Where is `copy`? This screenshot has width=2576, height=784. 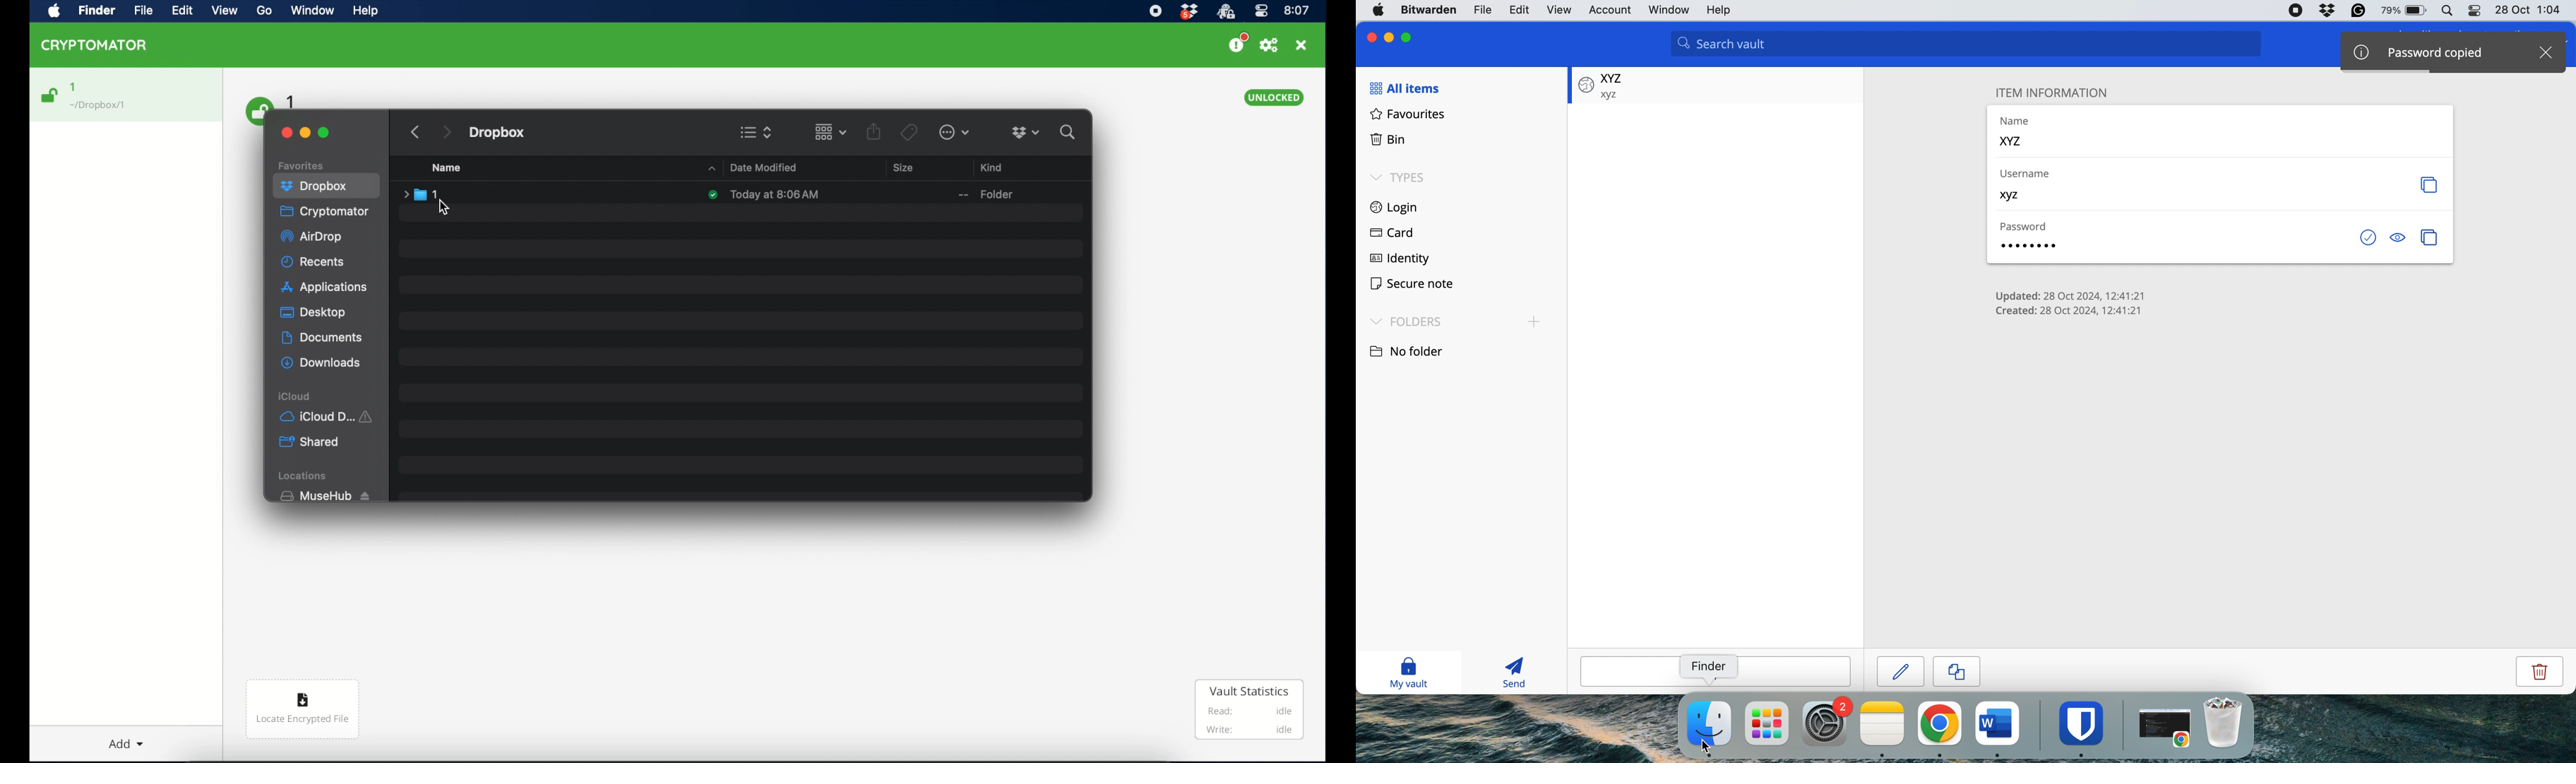
copy is located at coordinates (2432, 185).